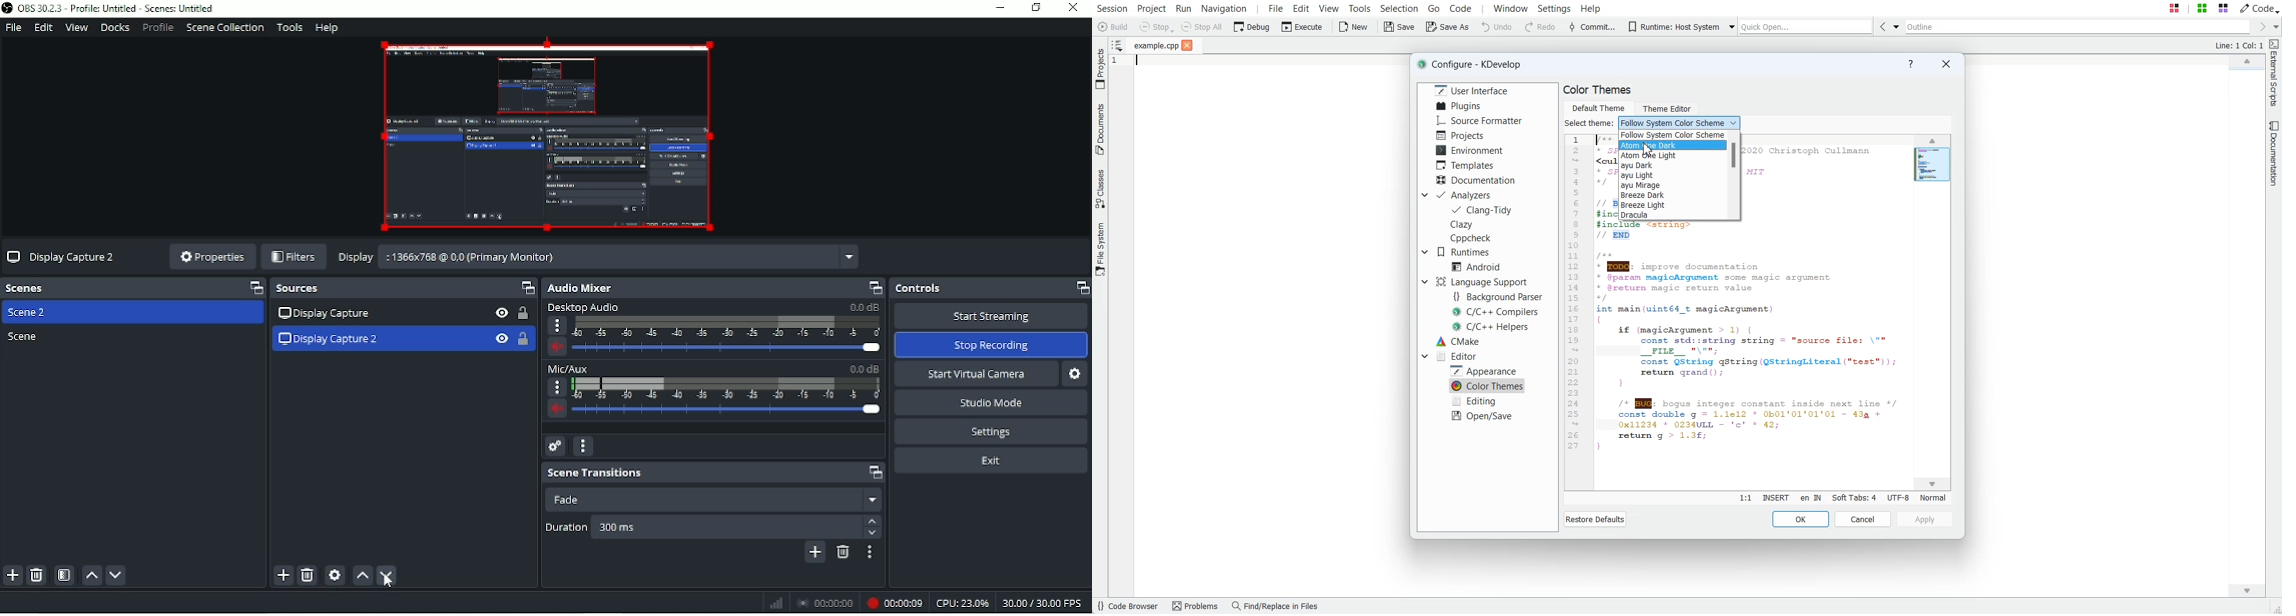 This screenshot has height=616, width=2296. I want to click on Find/Replace in files, so click(1278, 607).